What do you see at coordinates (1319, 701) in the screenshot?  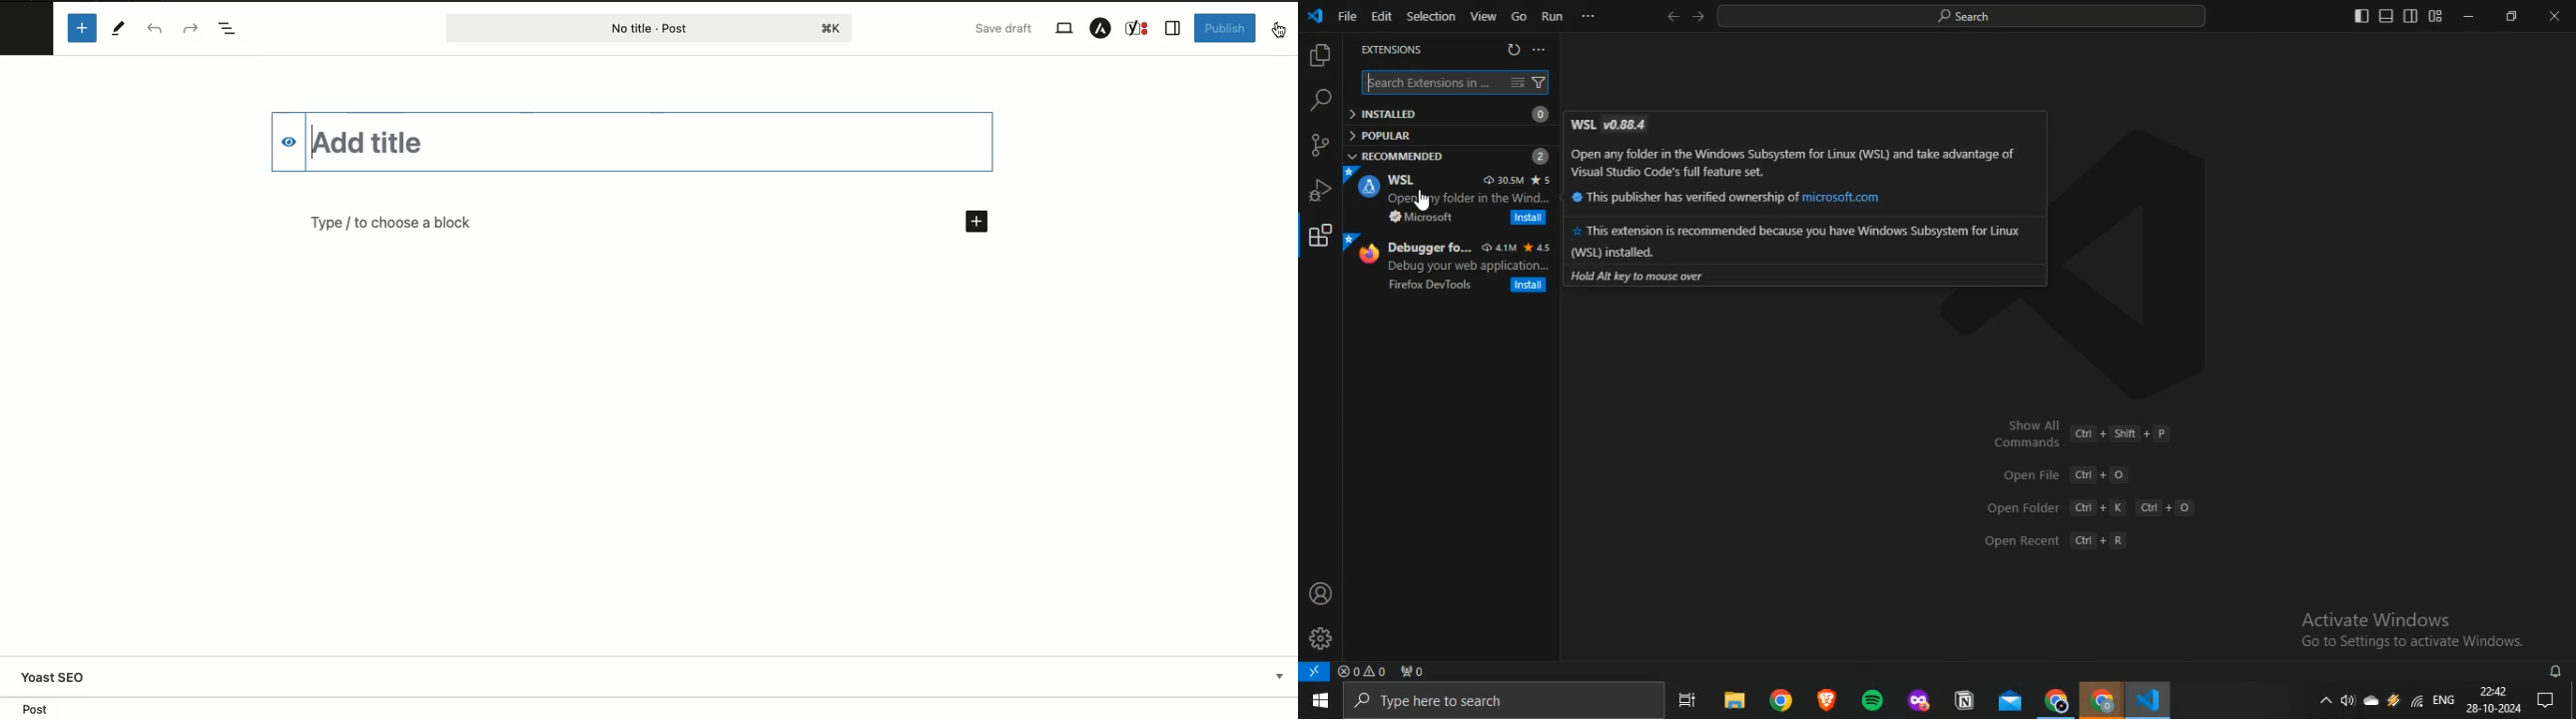 I see `start` at bounding box center [1319, 701].